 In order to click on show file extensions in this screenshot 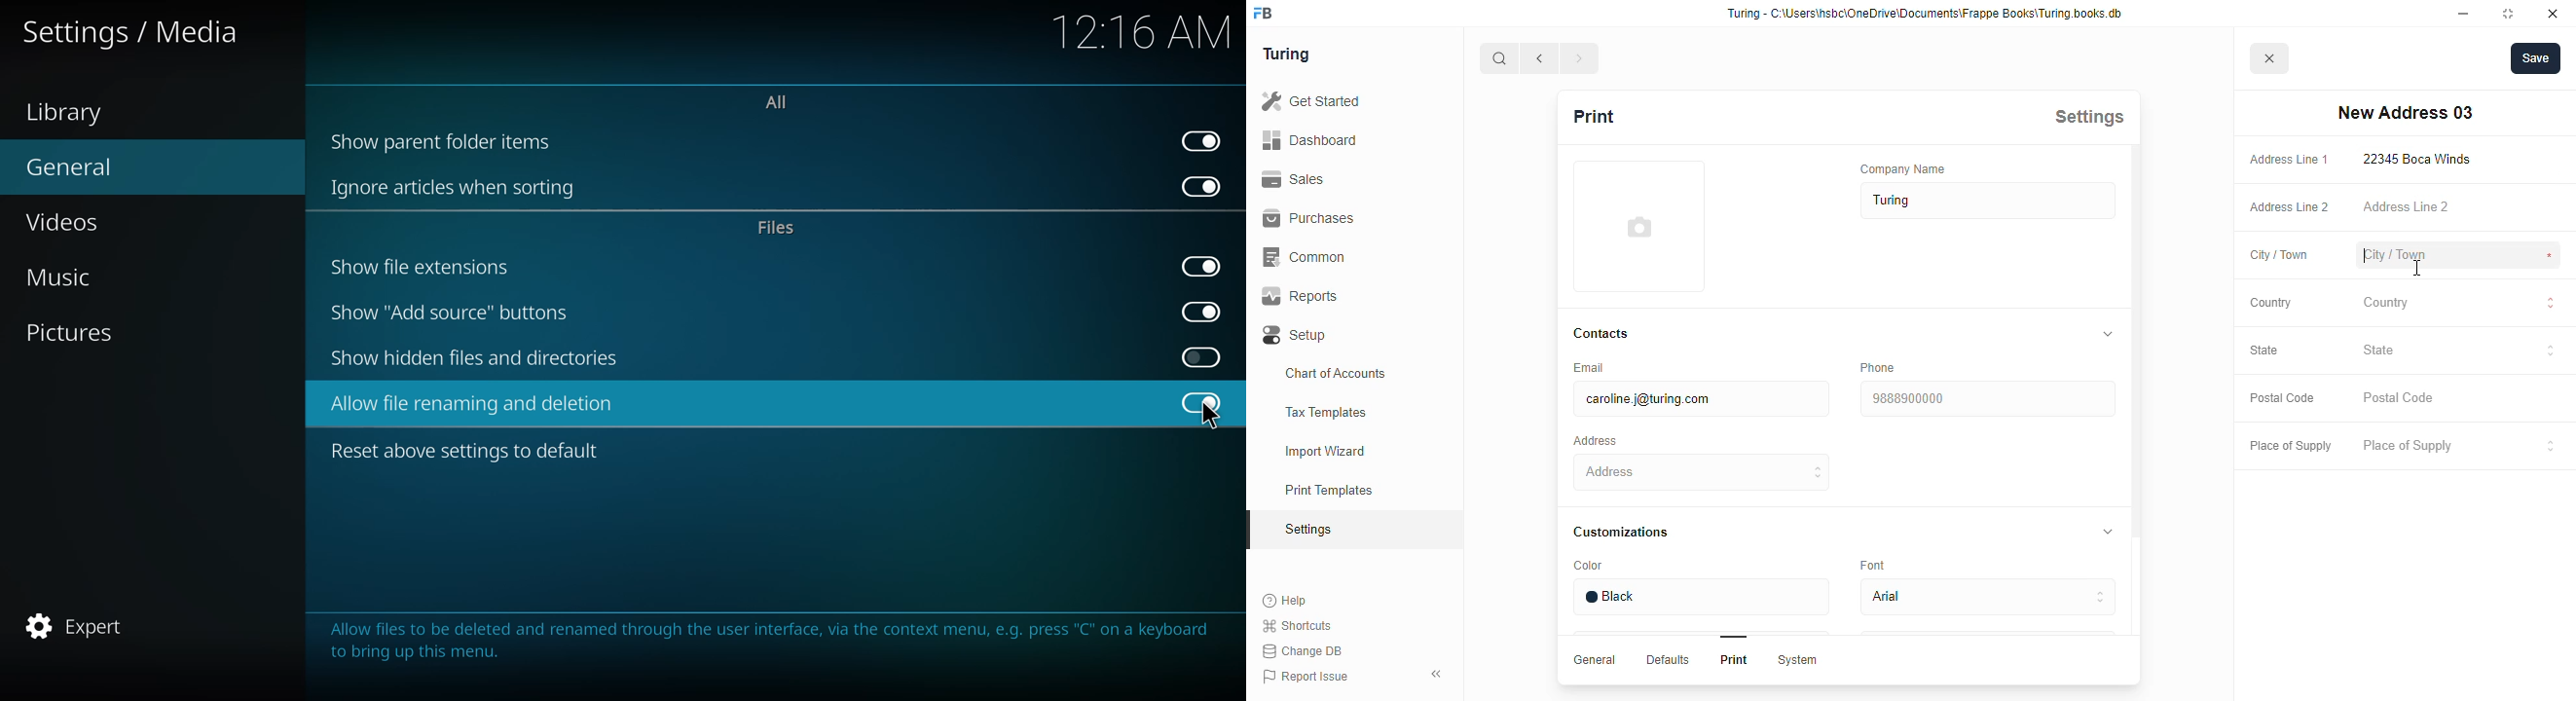, I will do `click(421, 267)`.